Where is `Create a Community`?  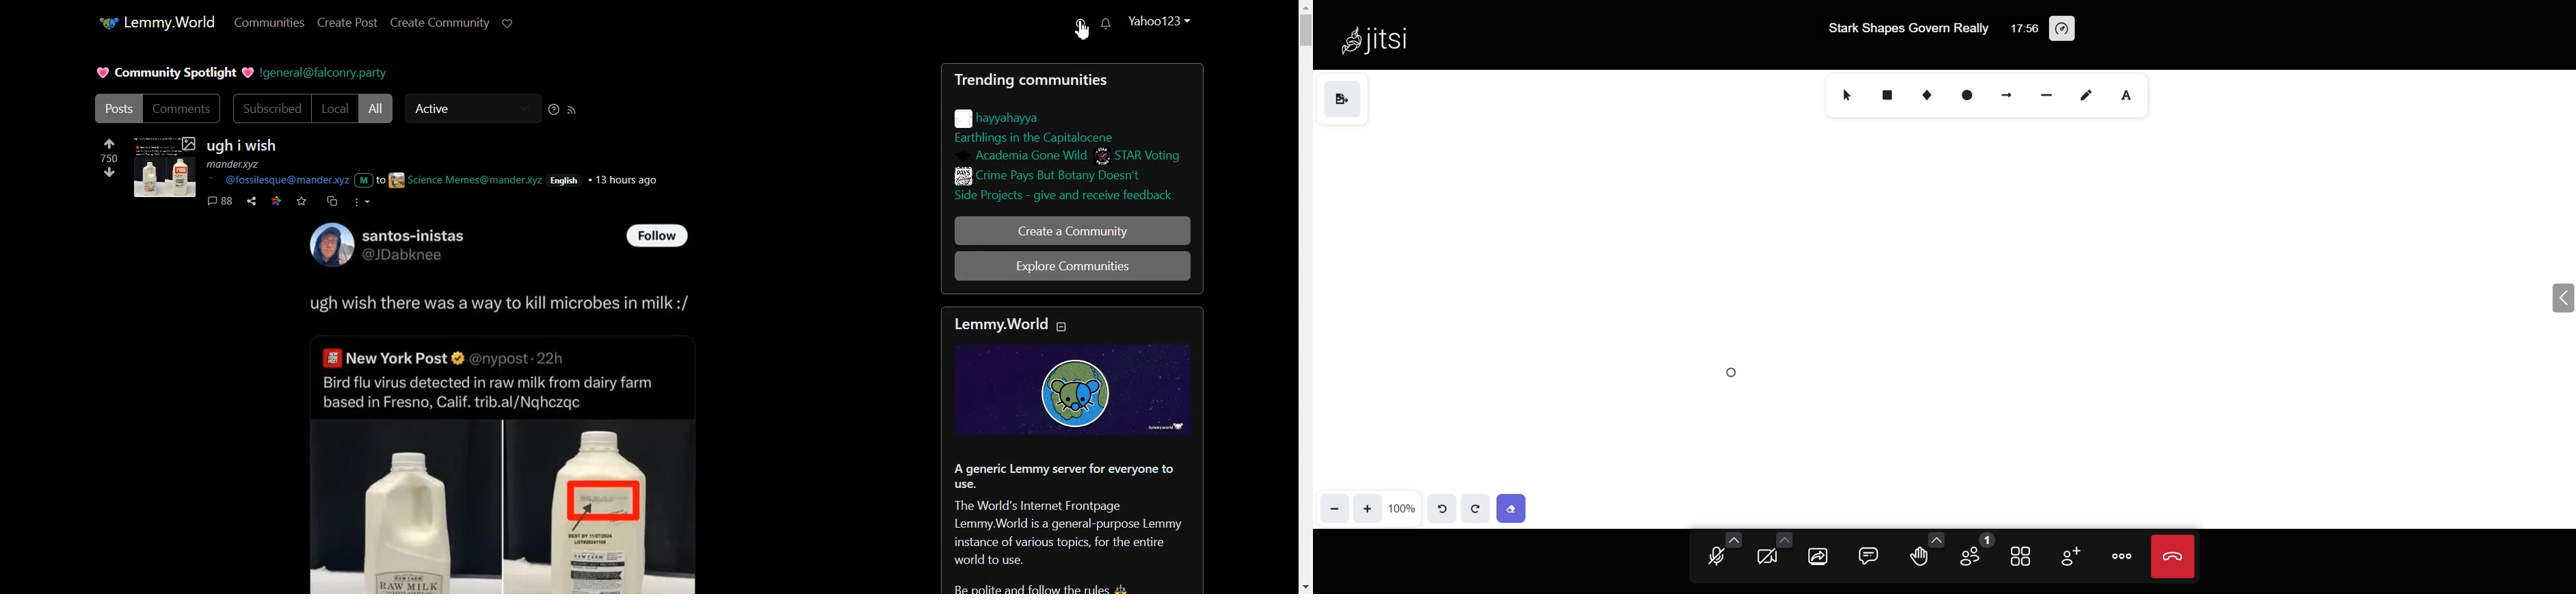 Create a Community is located at coordinates (1072, 231).